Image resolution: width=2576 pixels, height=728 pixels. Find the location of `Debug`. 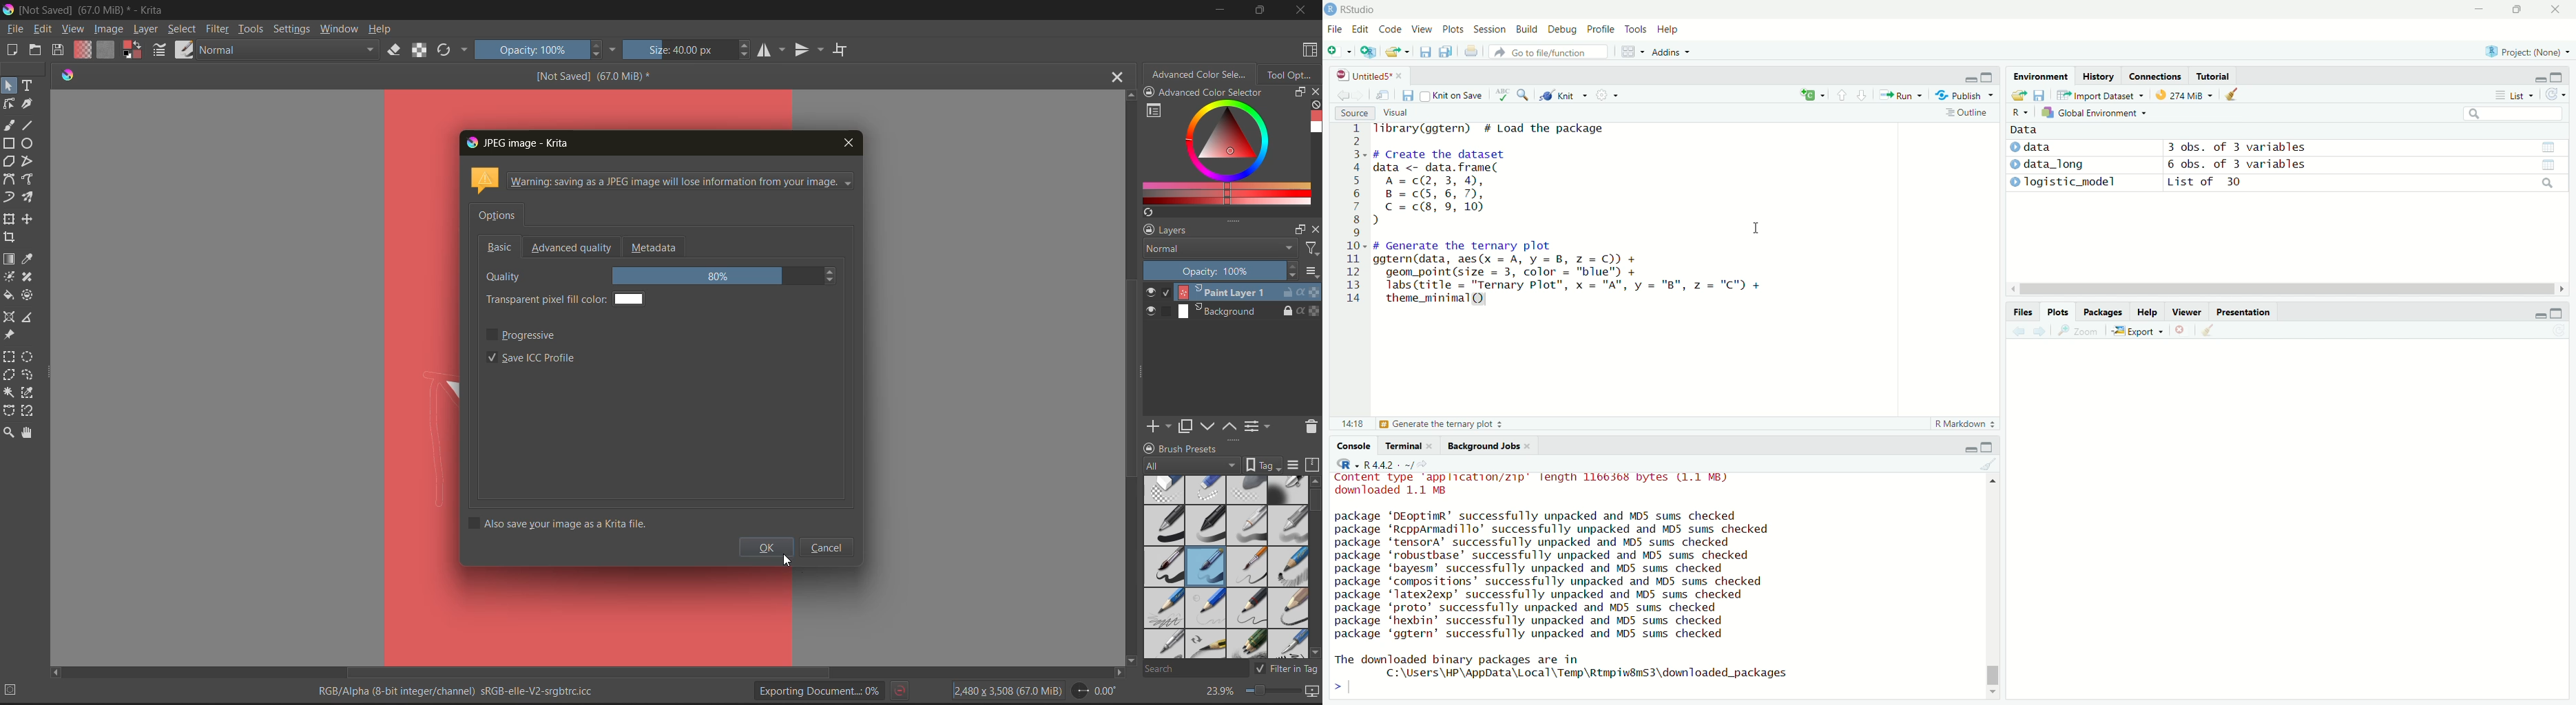

Debug is located at coordinates (1559, 30).